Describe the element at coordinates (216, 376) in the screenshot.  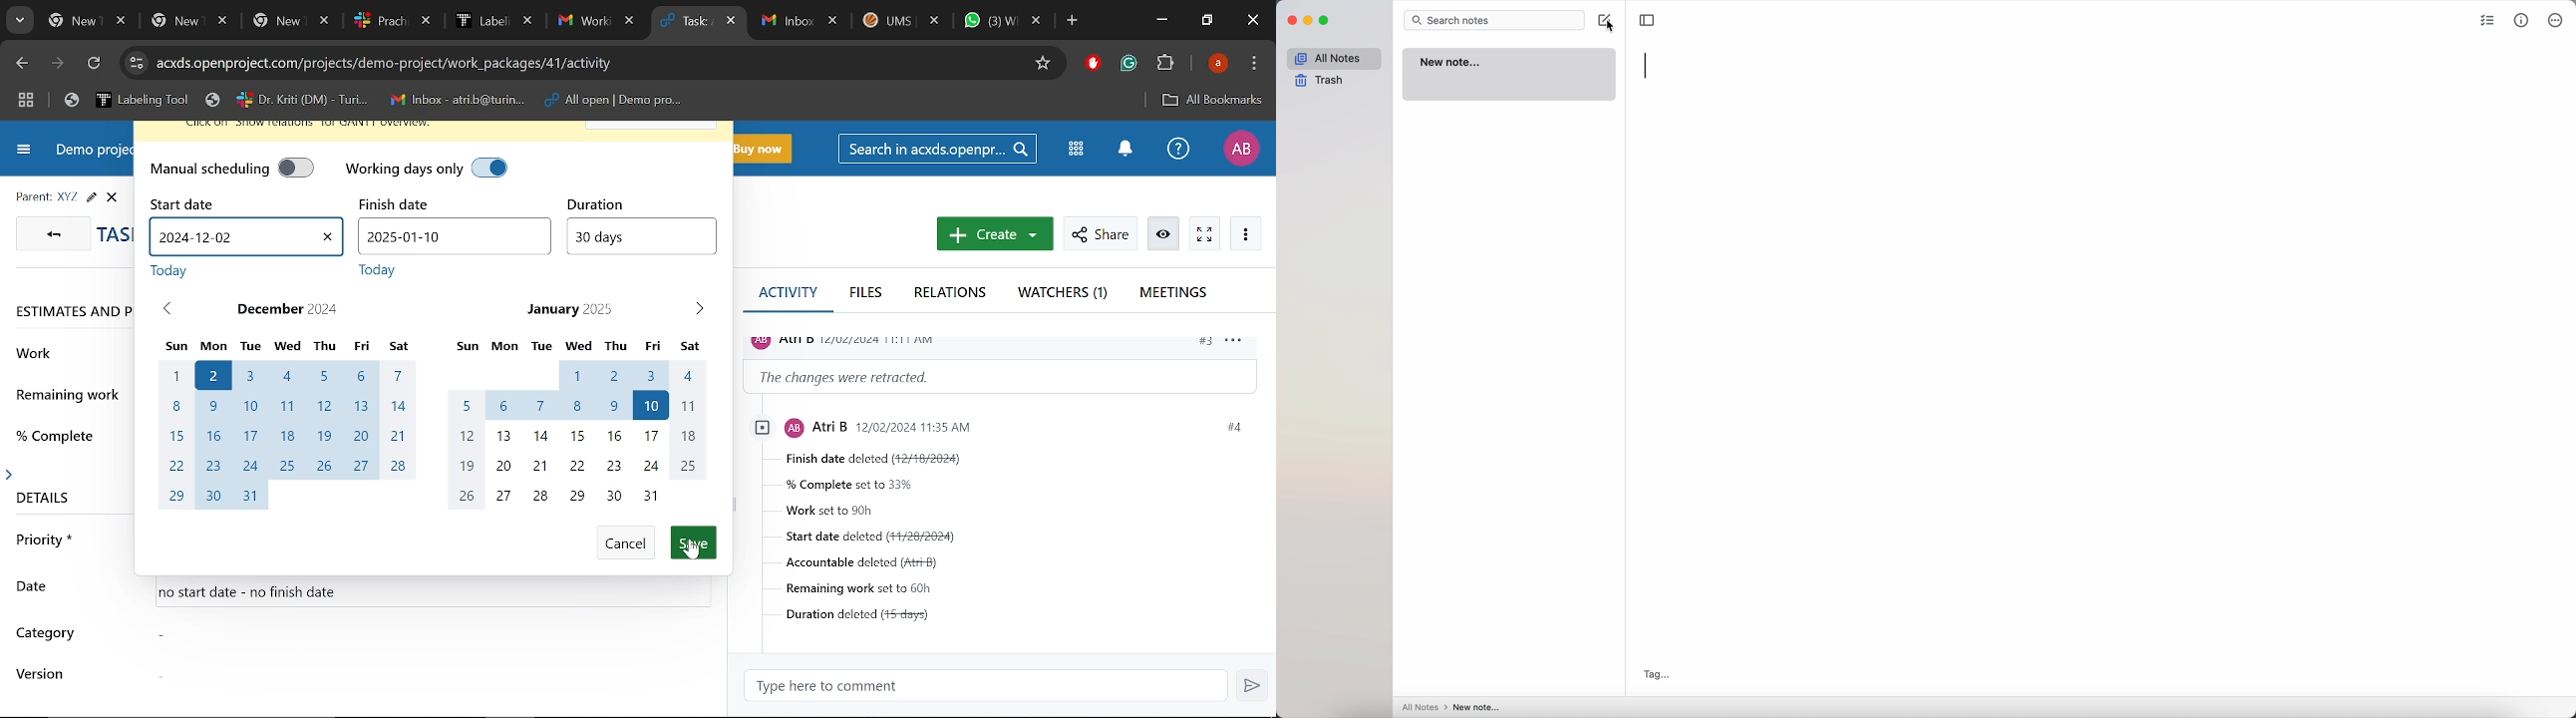
I see `start date` at that location.